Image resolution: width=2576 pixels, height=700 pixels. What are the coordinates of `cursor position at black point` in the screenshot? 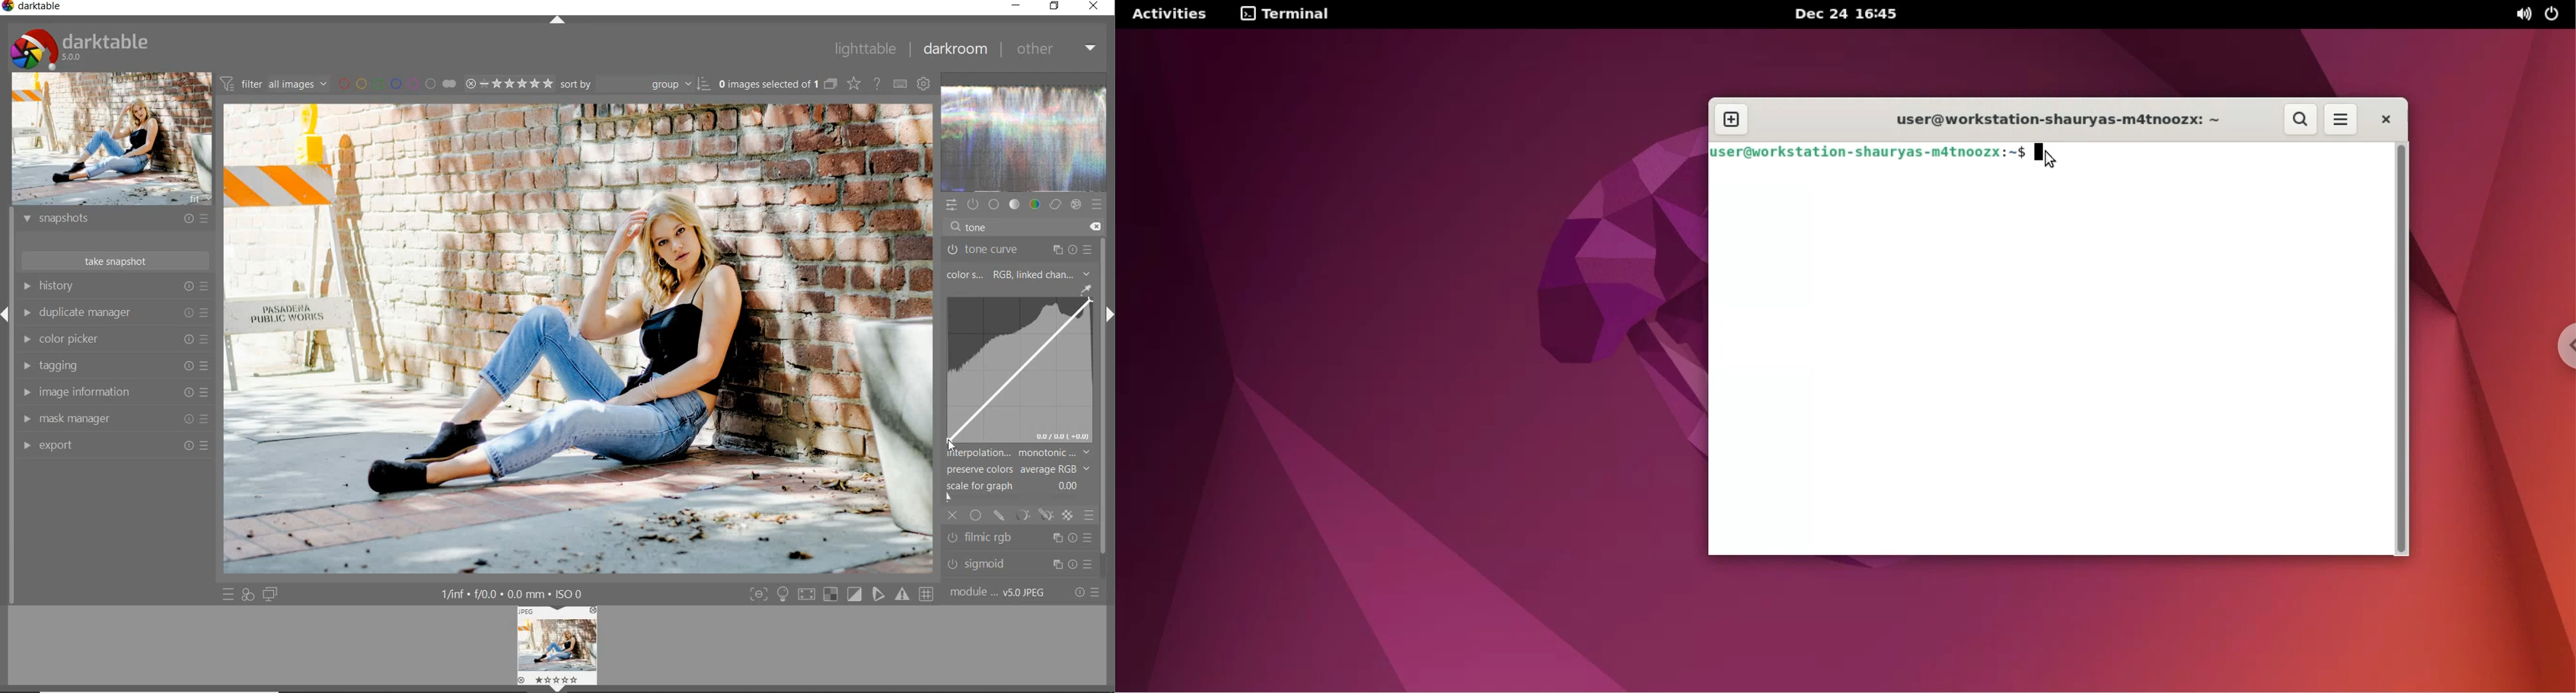 It's located at (953, 448).